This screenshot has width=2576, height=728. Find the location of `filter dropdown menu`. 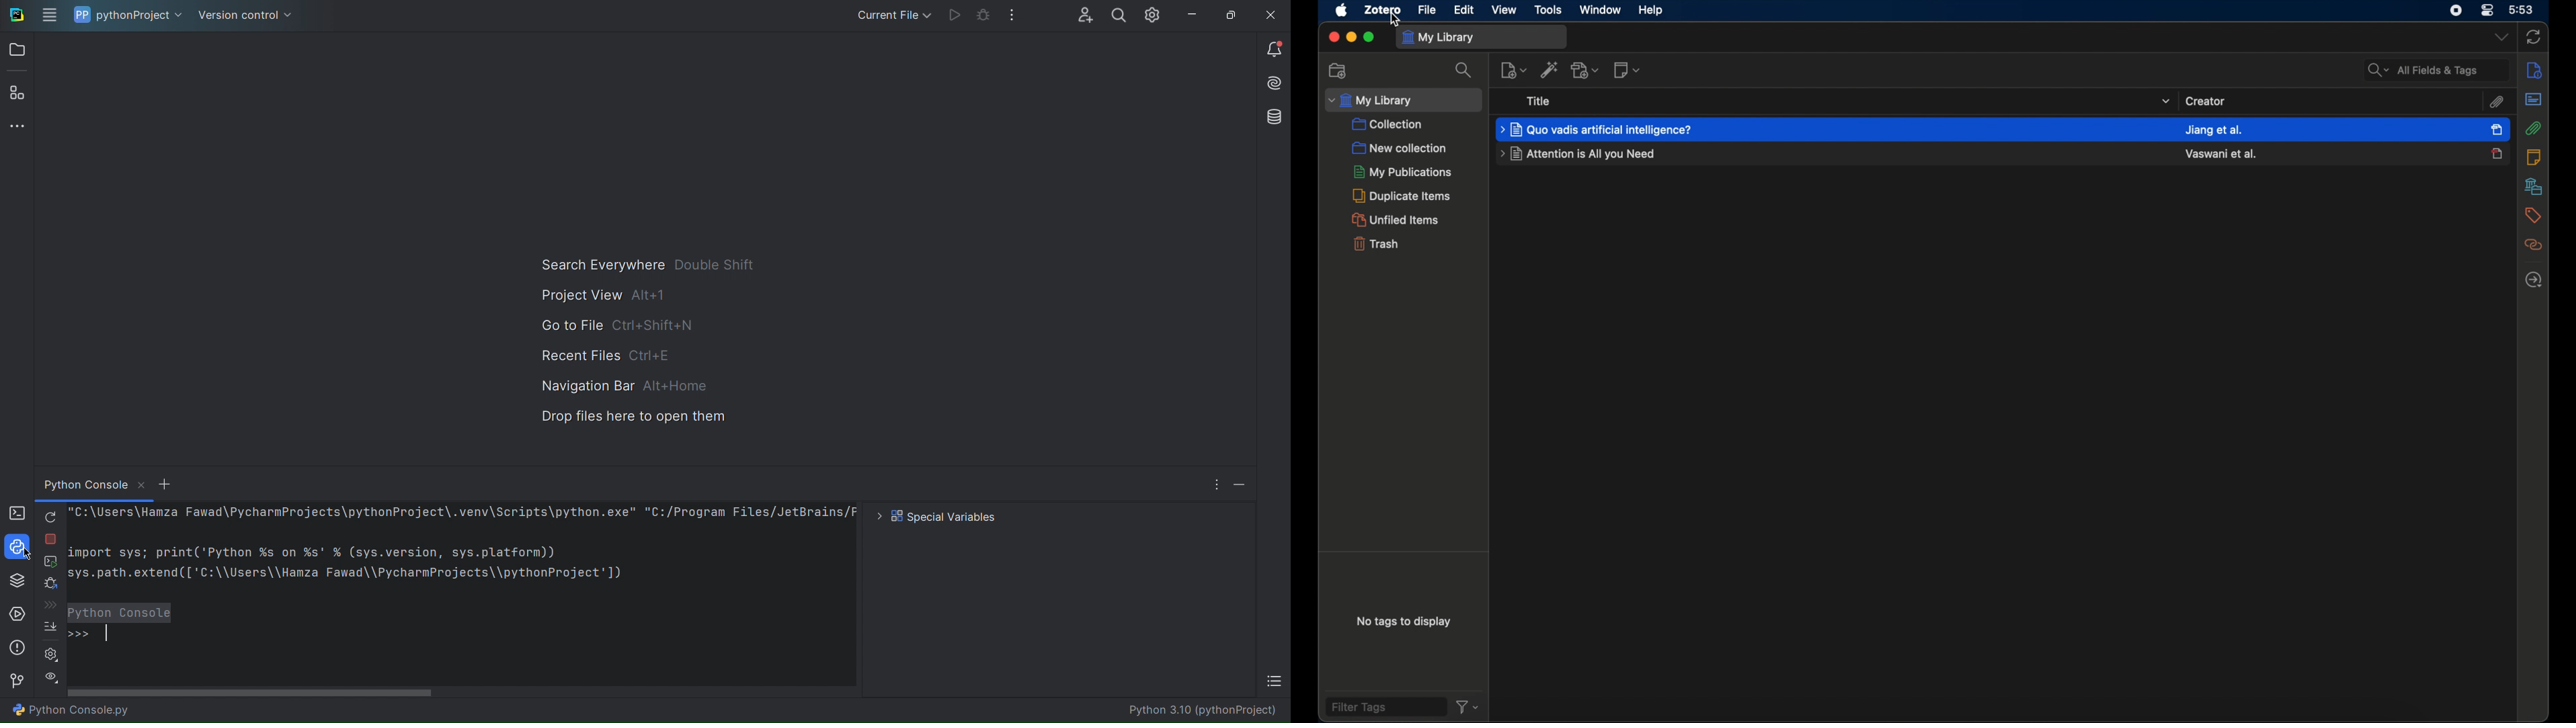

filter dropdown menu is located at coordinates (1468, 707).